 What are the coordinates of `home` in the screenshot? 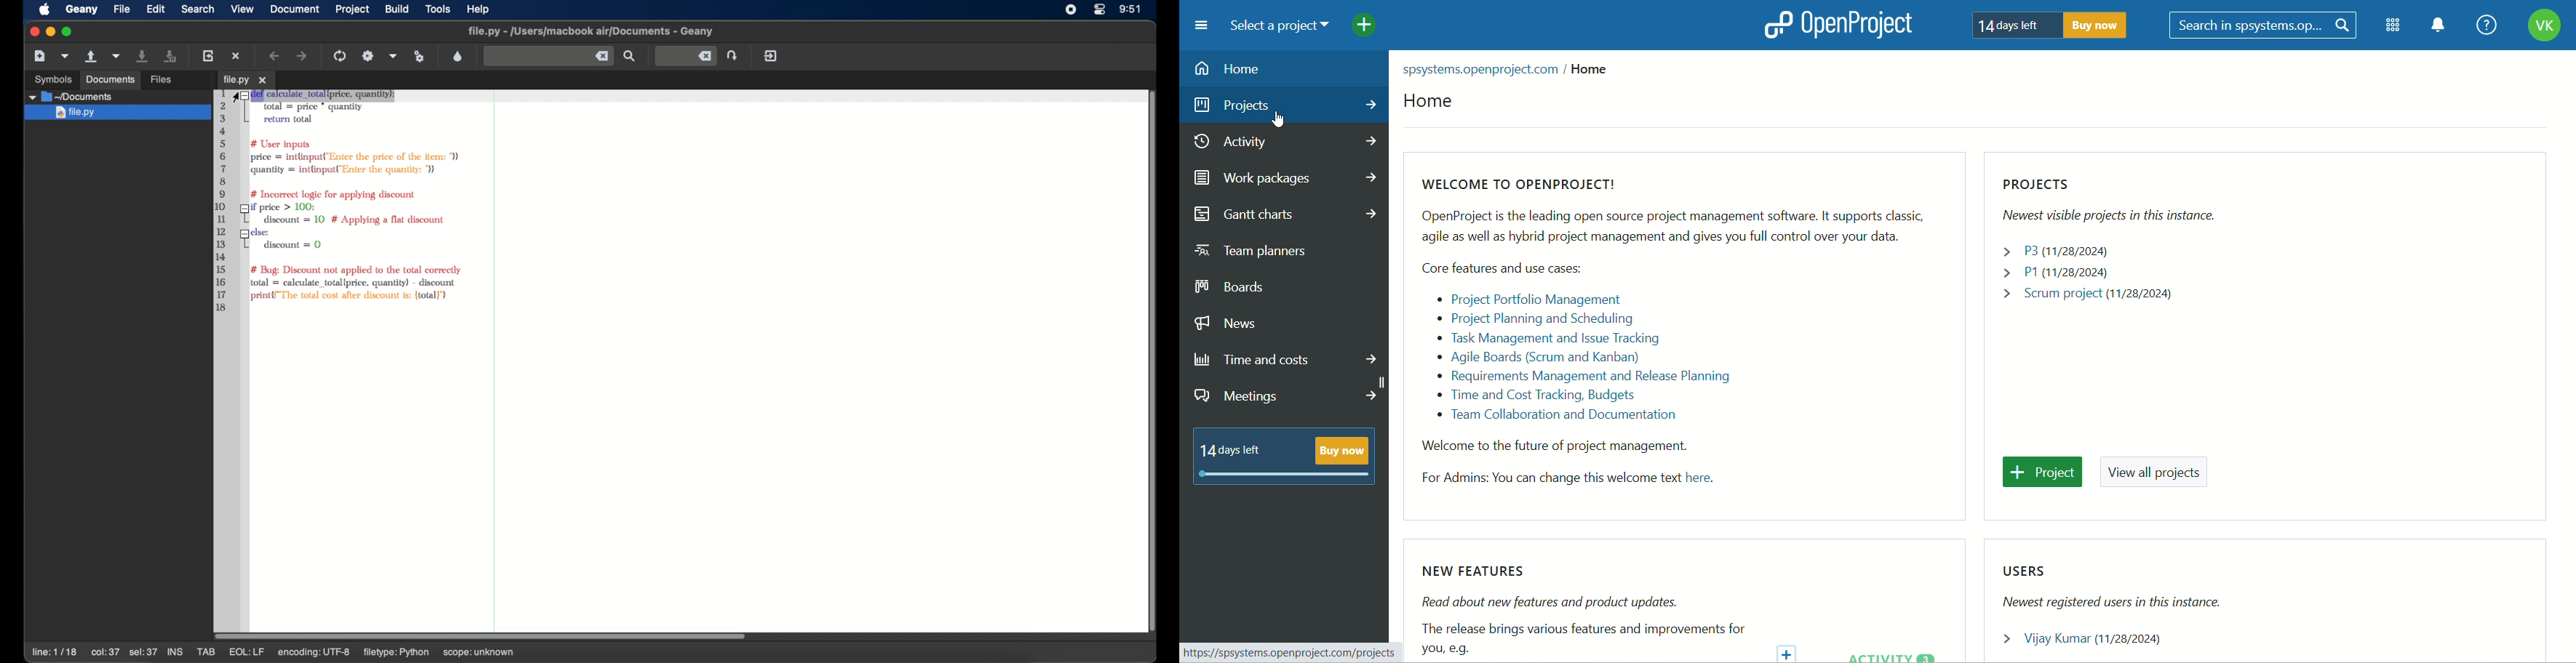 It's located at (1602, 68).